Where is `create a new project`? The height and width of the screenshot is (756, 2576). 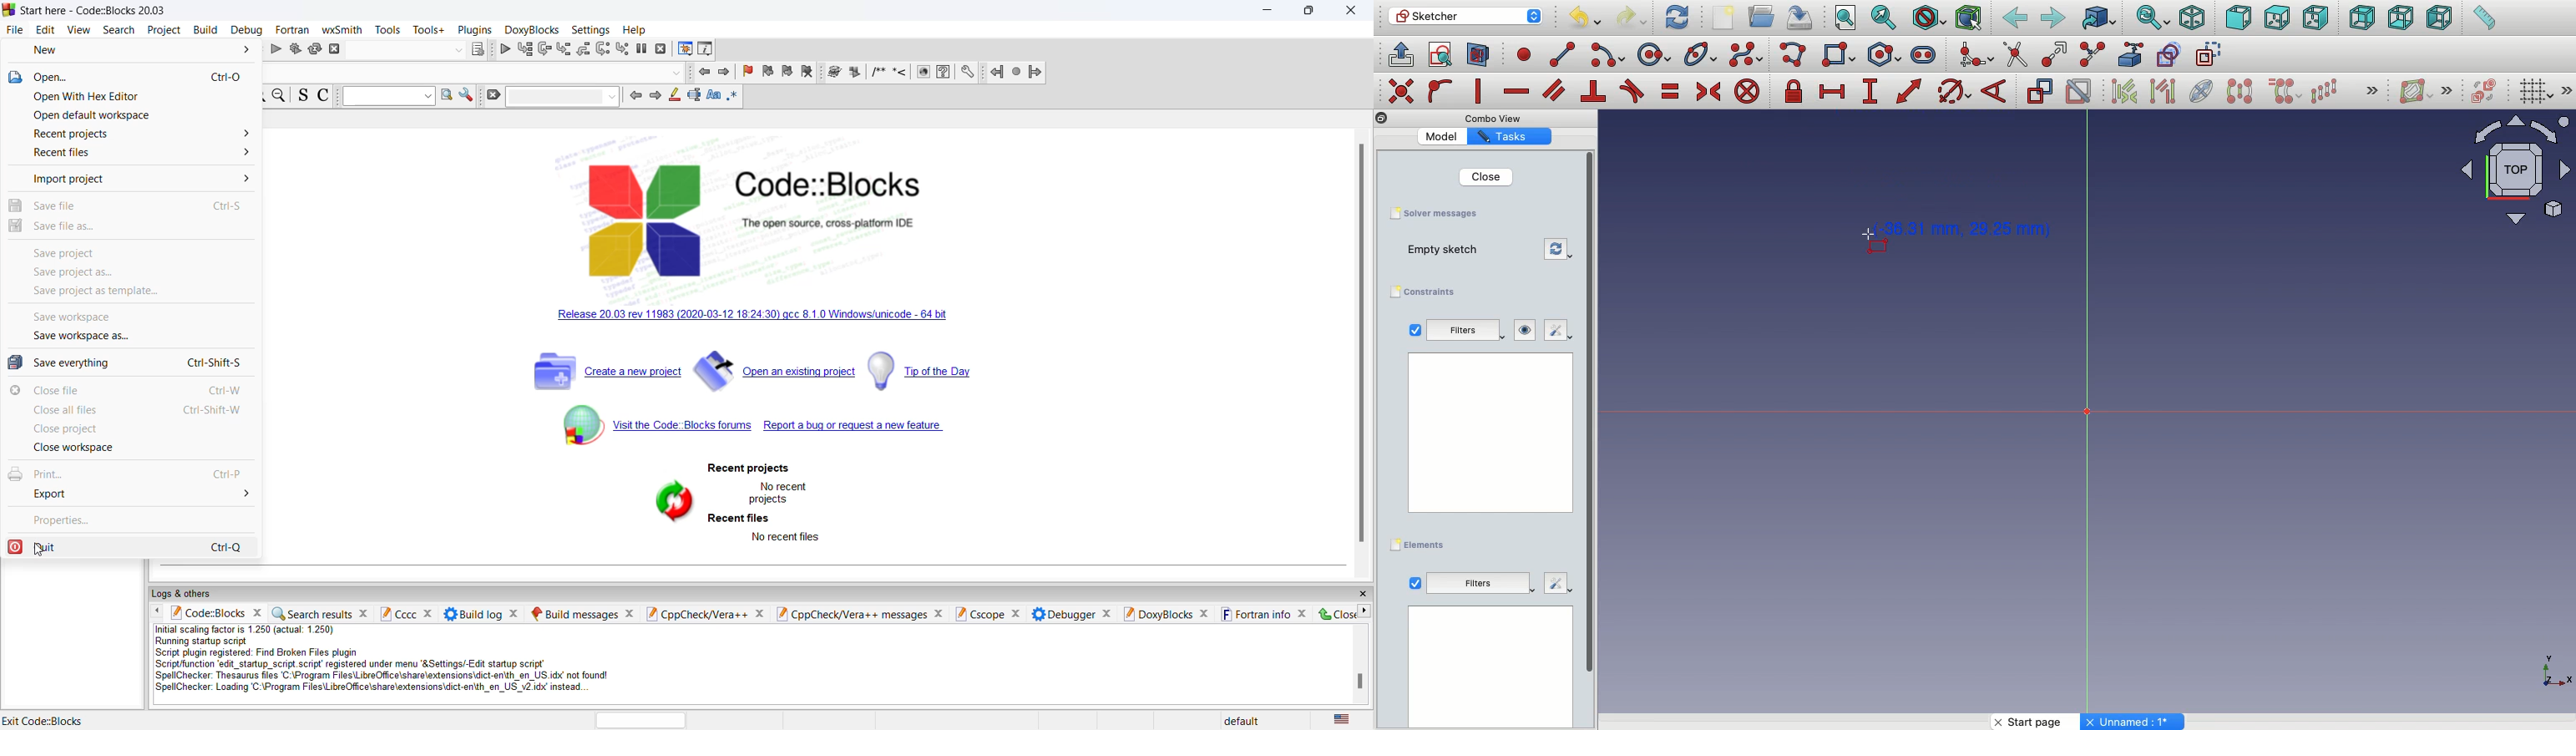
create a new project is located at coordinates (602, 371).